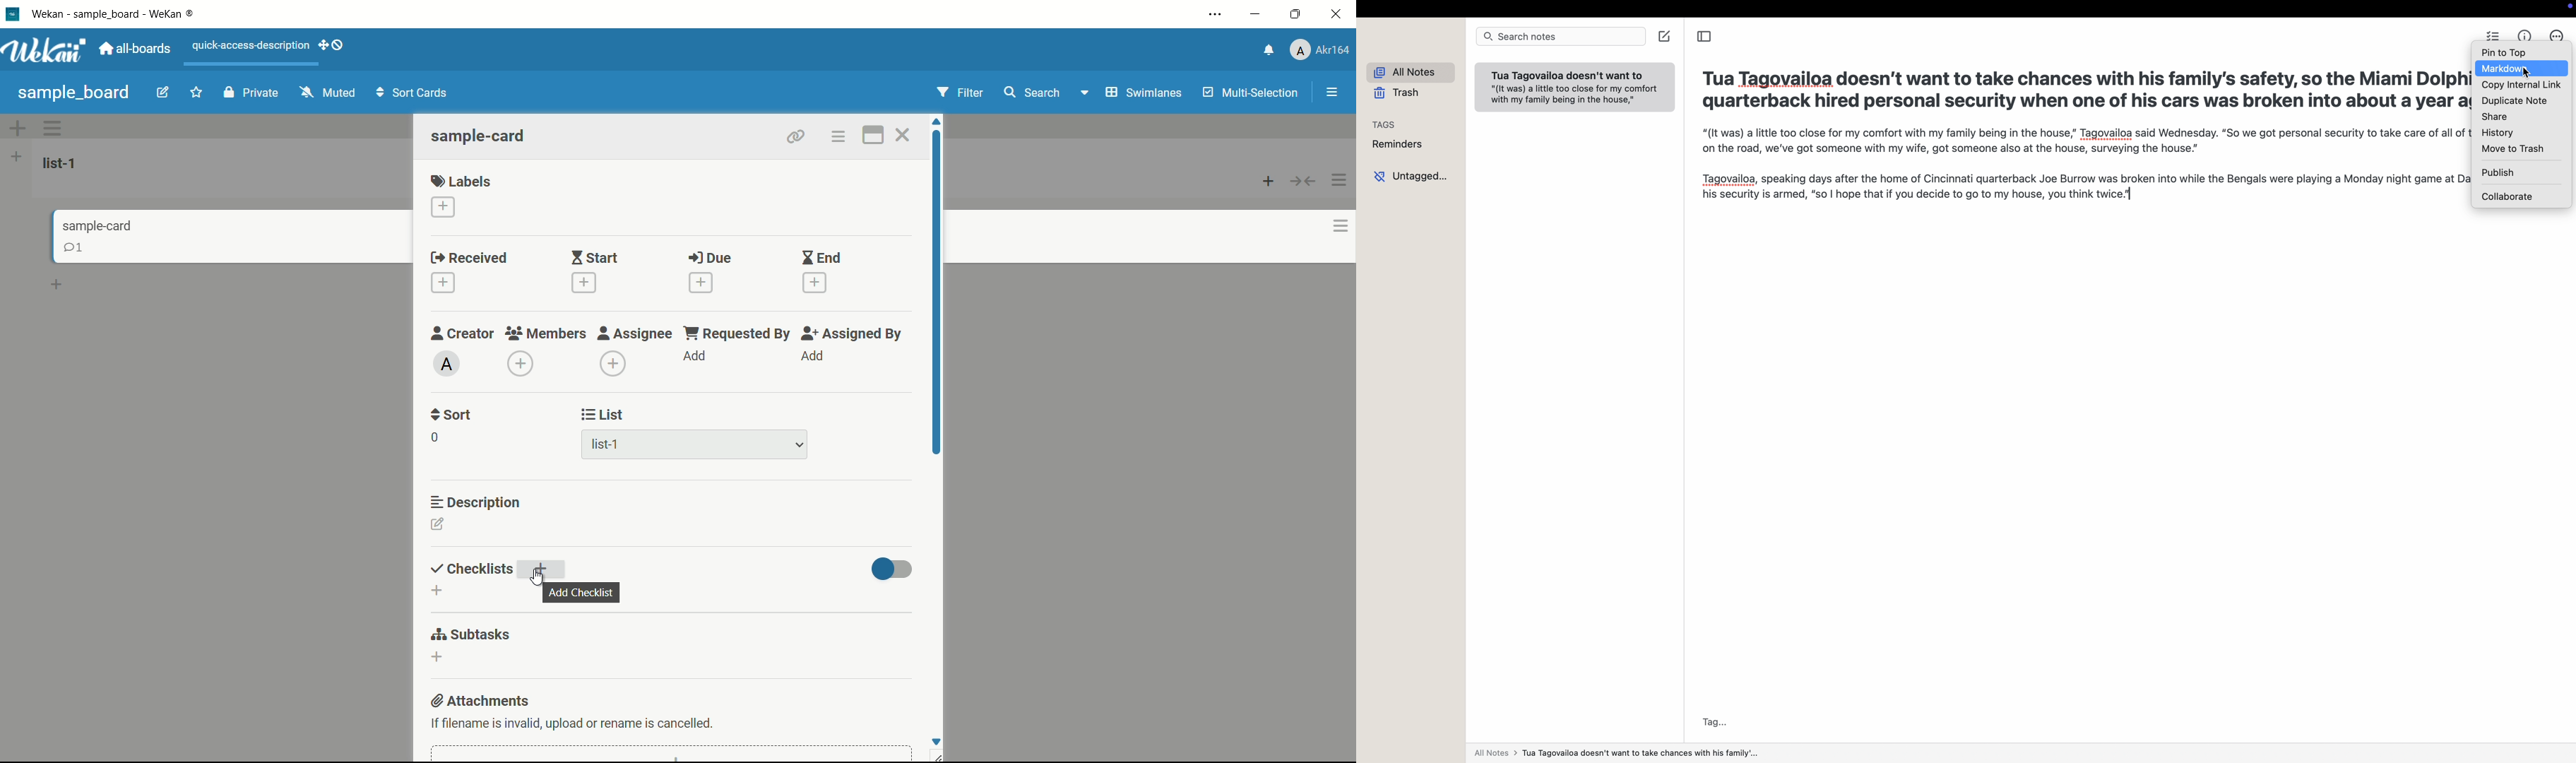  I want to click on scroll up, so click(937, 120).